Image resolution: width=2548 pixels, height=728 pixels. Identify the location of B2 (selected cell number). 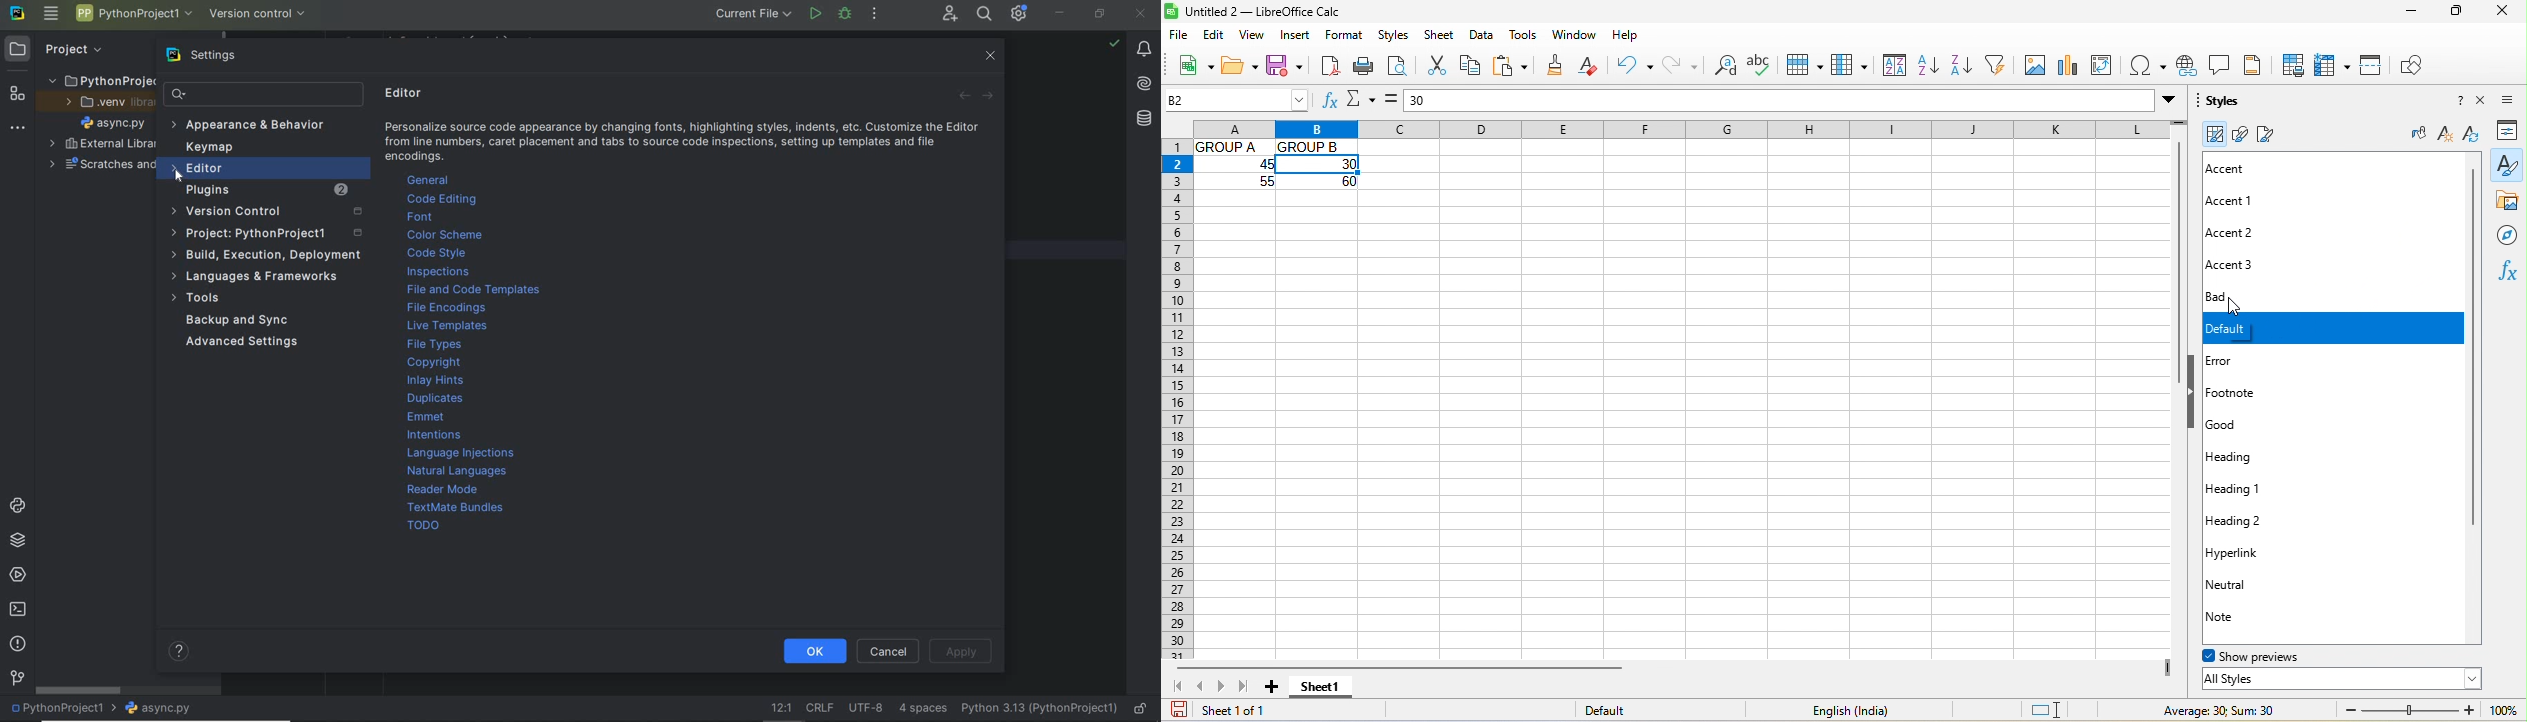
(1236, 100).